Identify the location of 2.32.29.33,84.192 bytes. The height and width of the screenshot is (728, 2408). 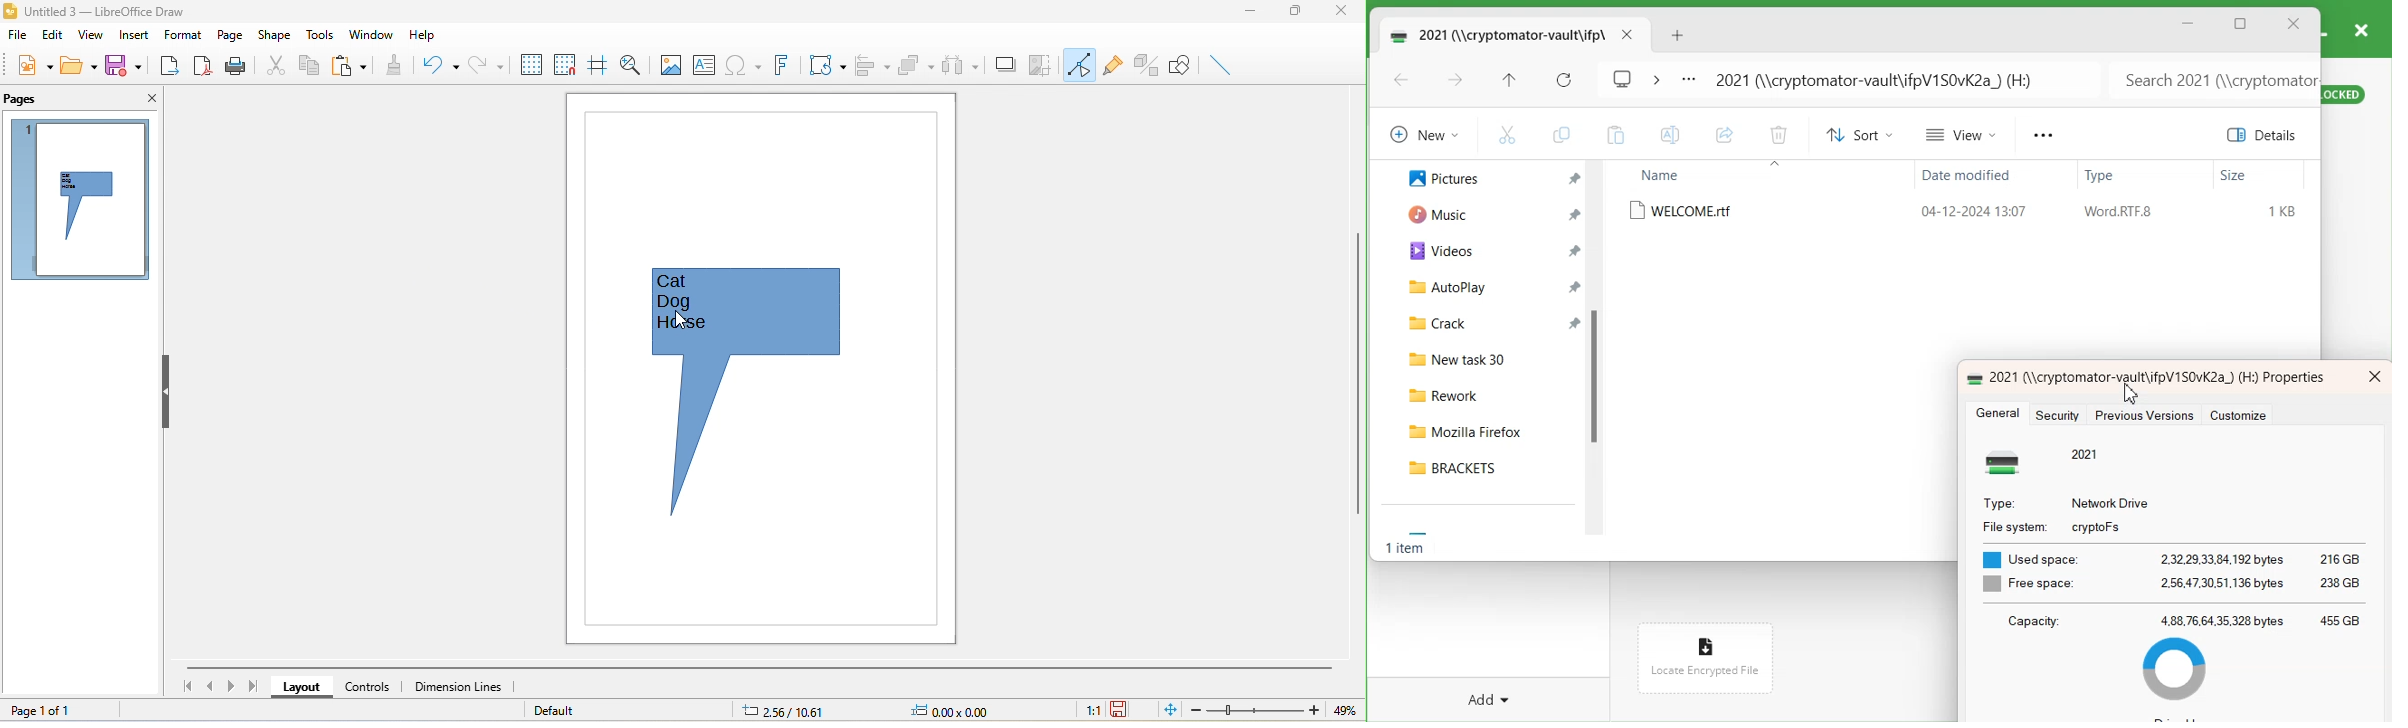
(2223, 558).